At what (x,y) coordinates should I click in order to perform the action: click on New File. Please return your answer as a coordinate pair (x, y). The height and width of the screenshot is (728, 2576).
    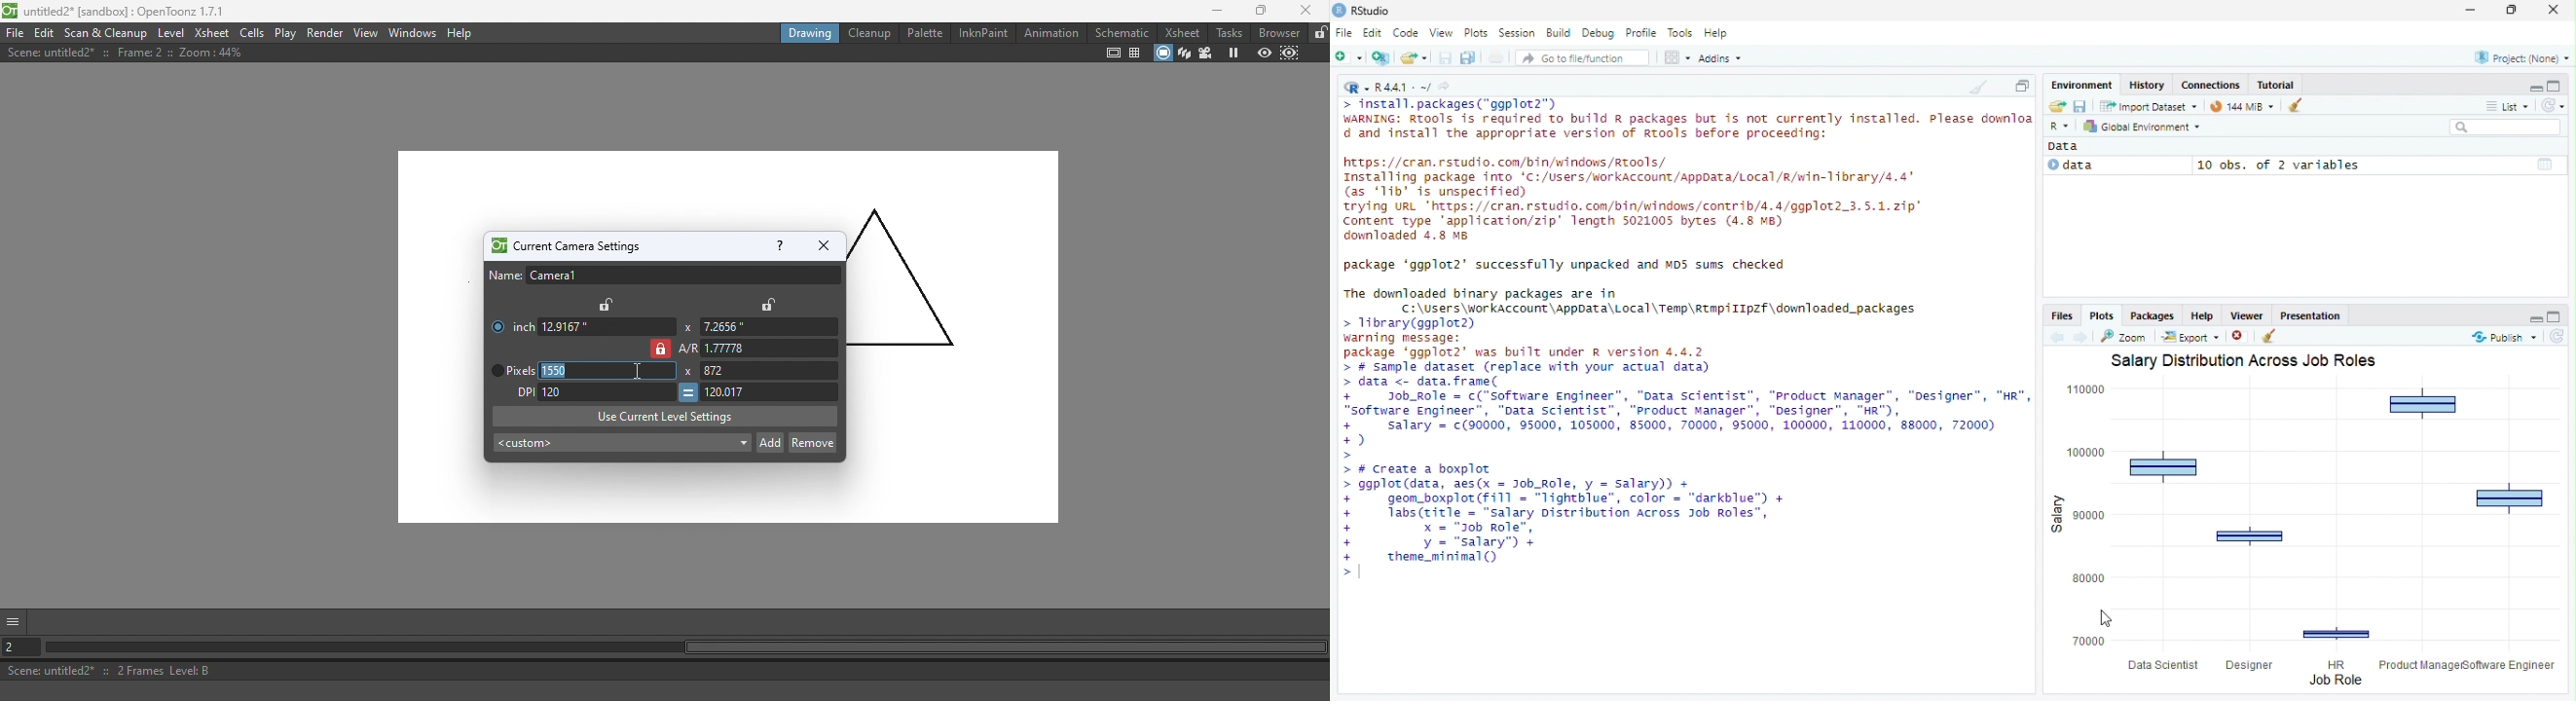
    Looking at the image, I should click on (1349, 57).